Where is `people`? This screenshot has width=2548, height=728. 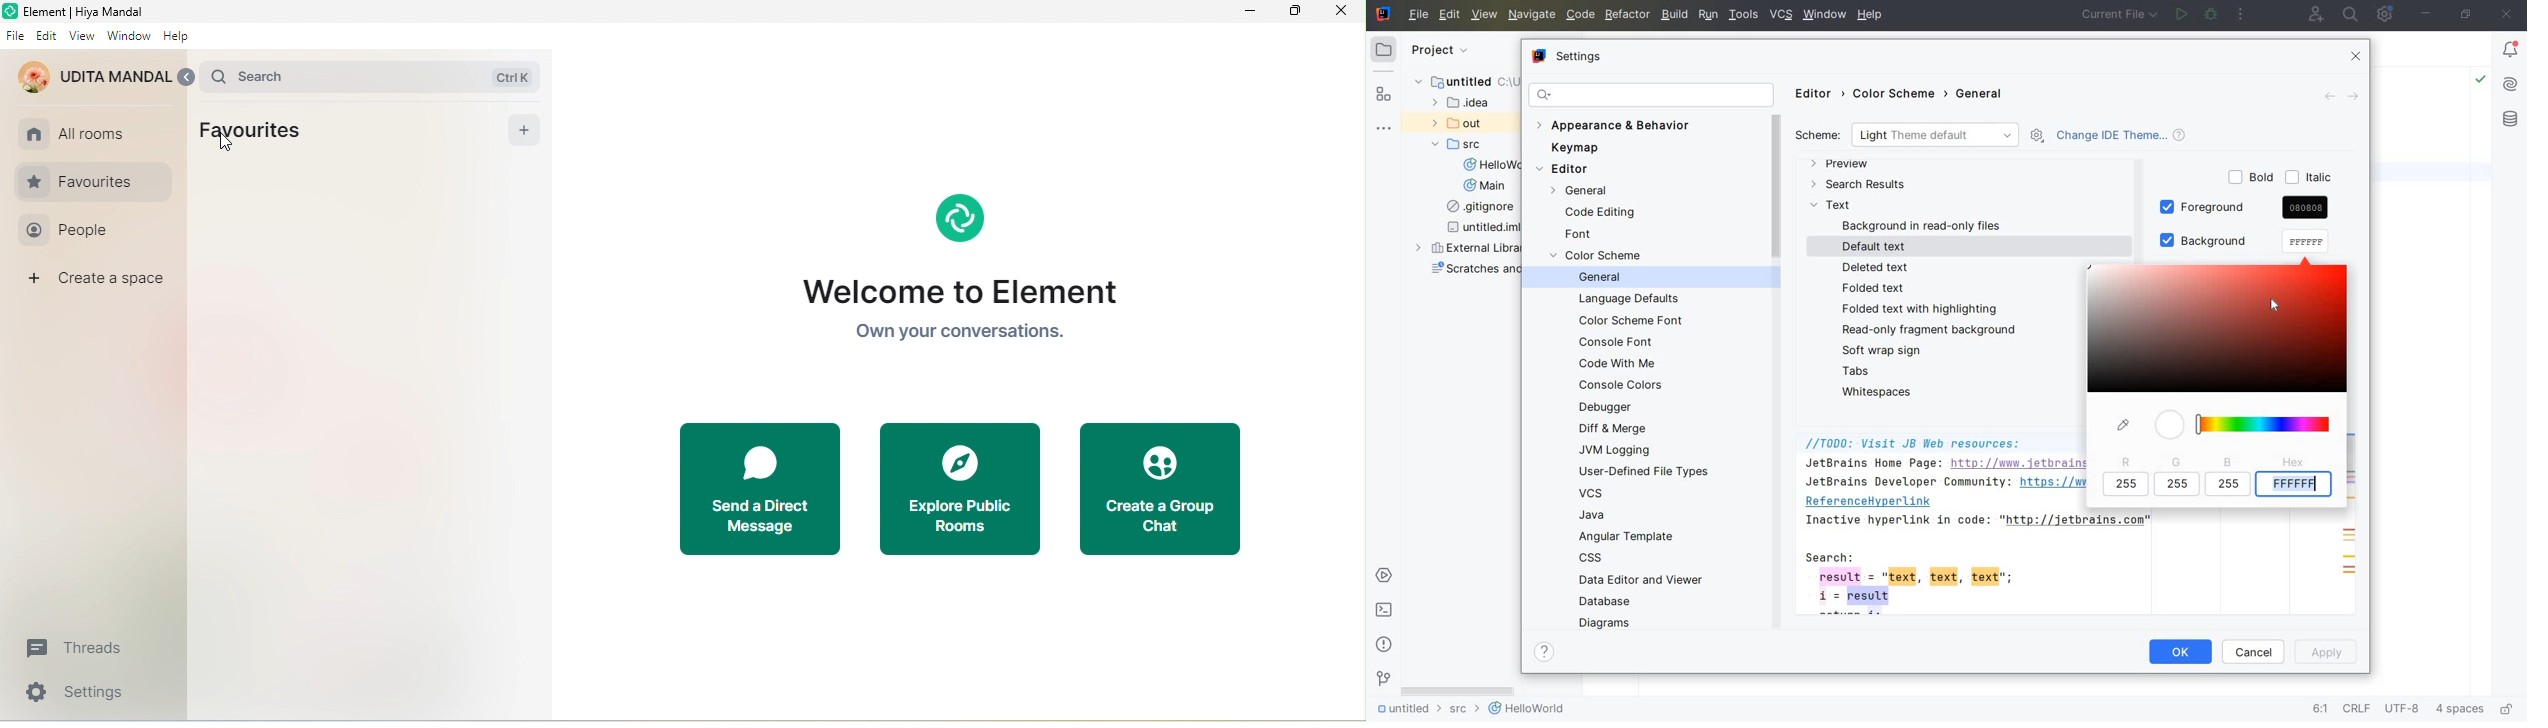
people is located at coordinates (87, 231).